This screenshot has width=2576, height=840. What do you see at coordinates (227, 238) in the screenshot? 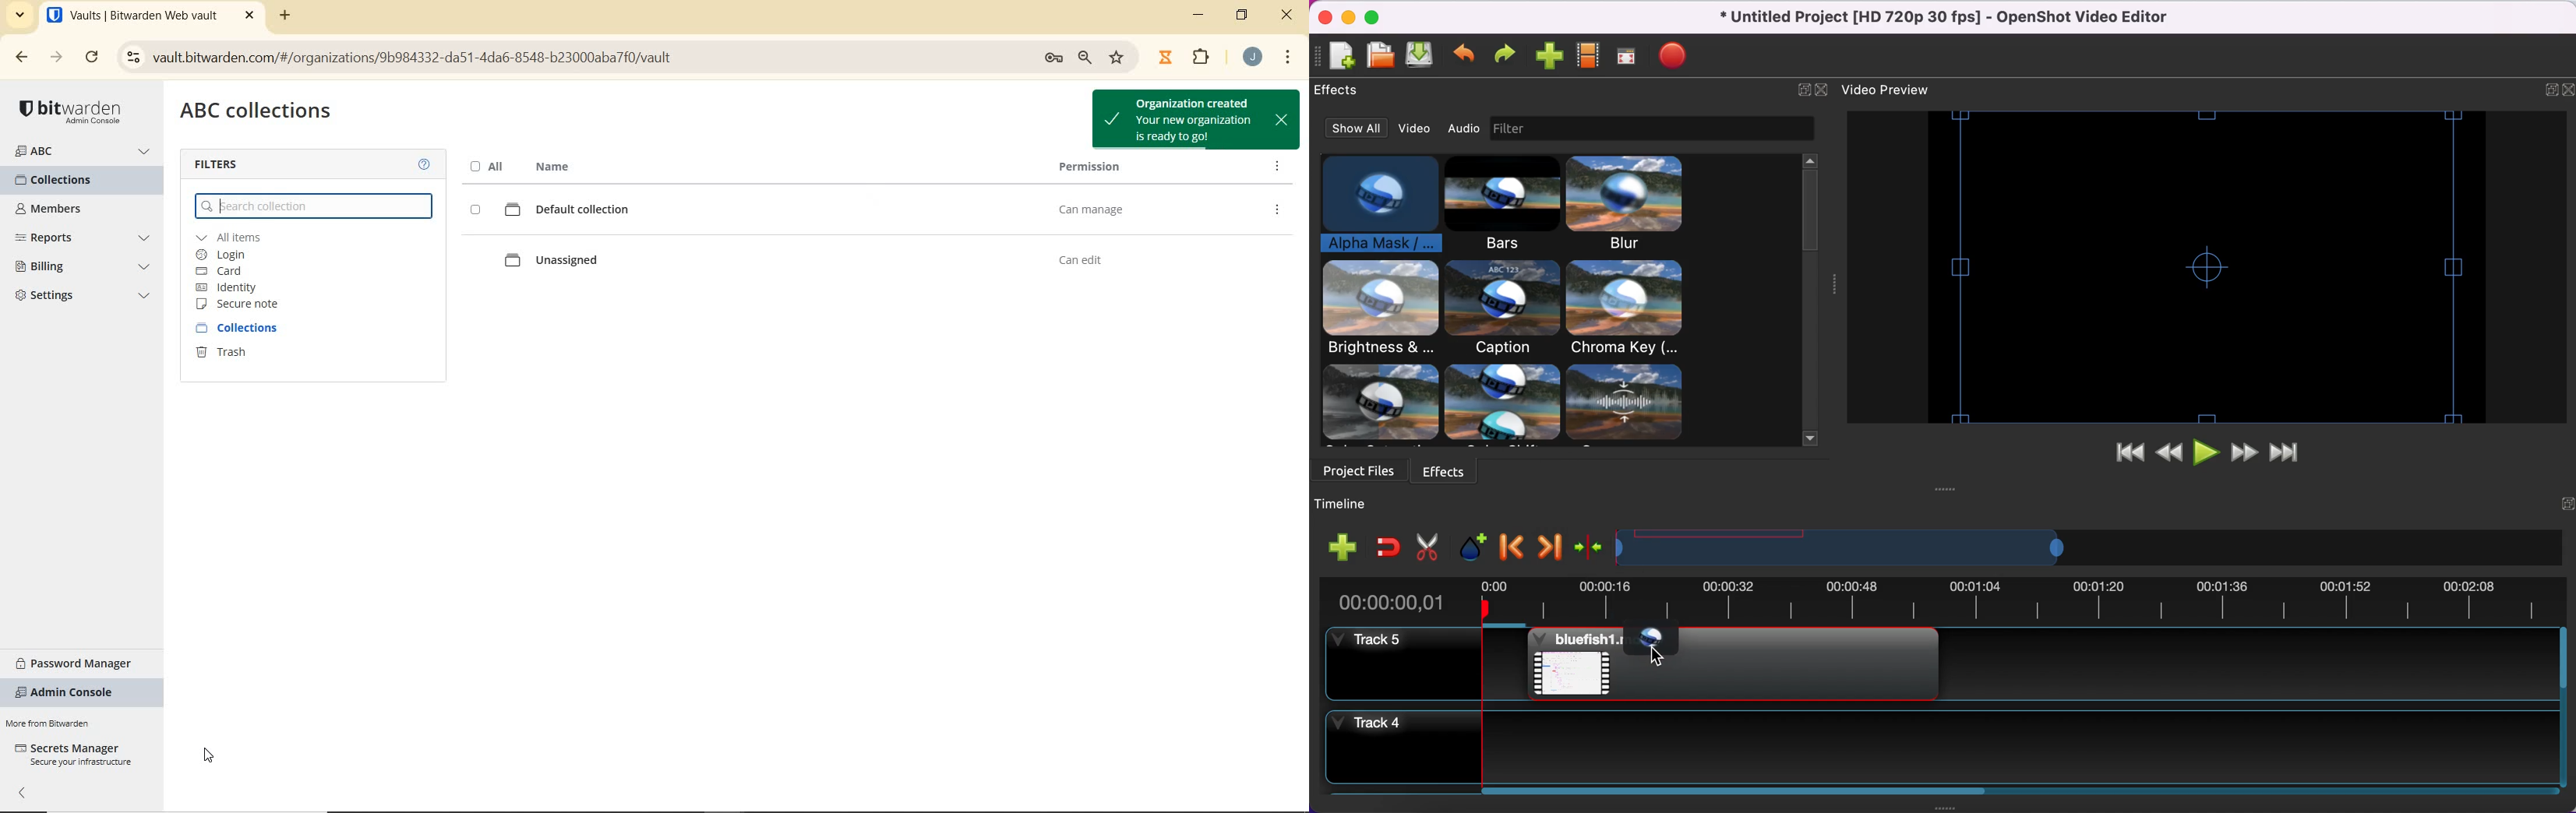
I see `all items` at bounding box center [227, 238].